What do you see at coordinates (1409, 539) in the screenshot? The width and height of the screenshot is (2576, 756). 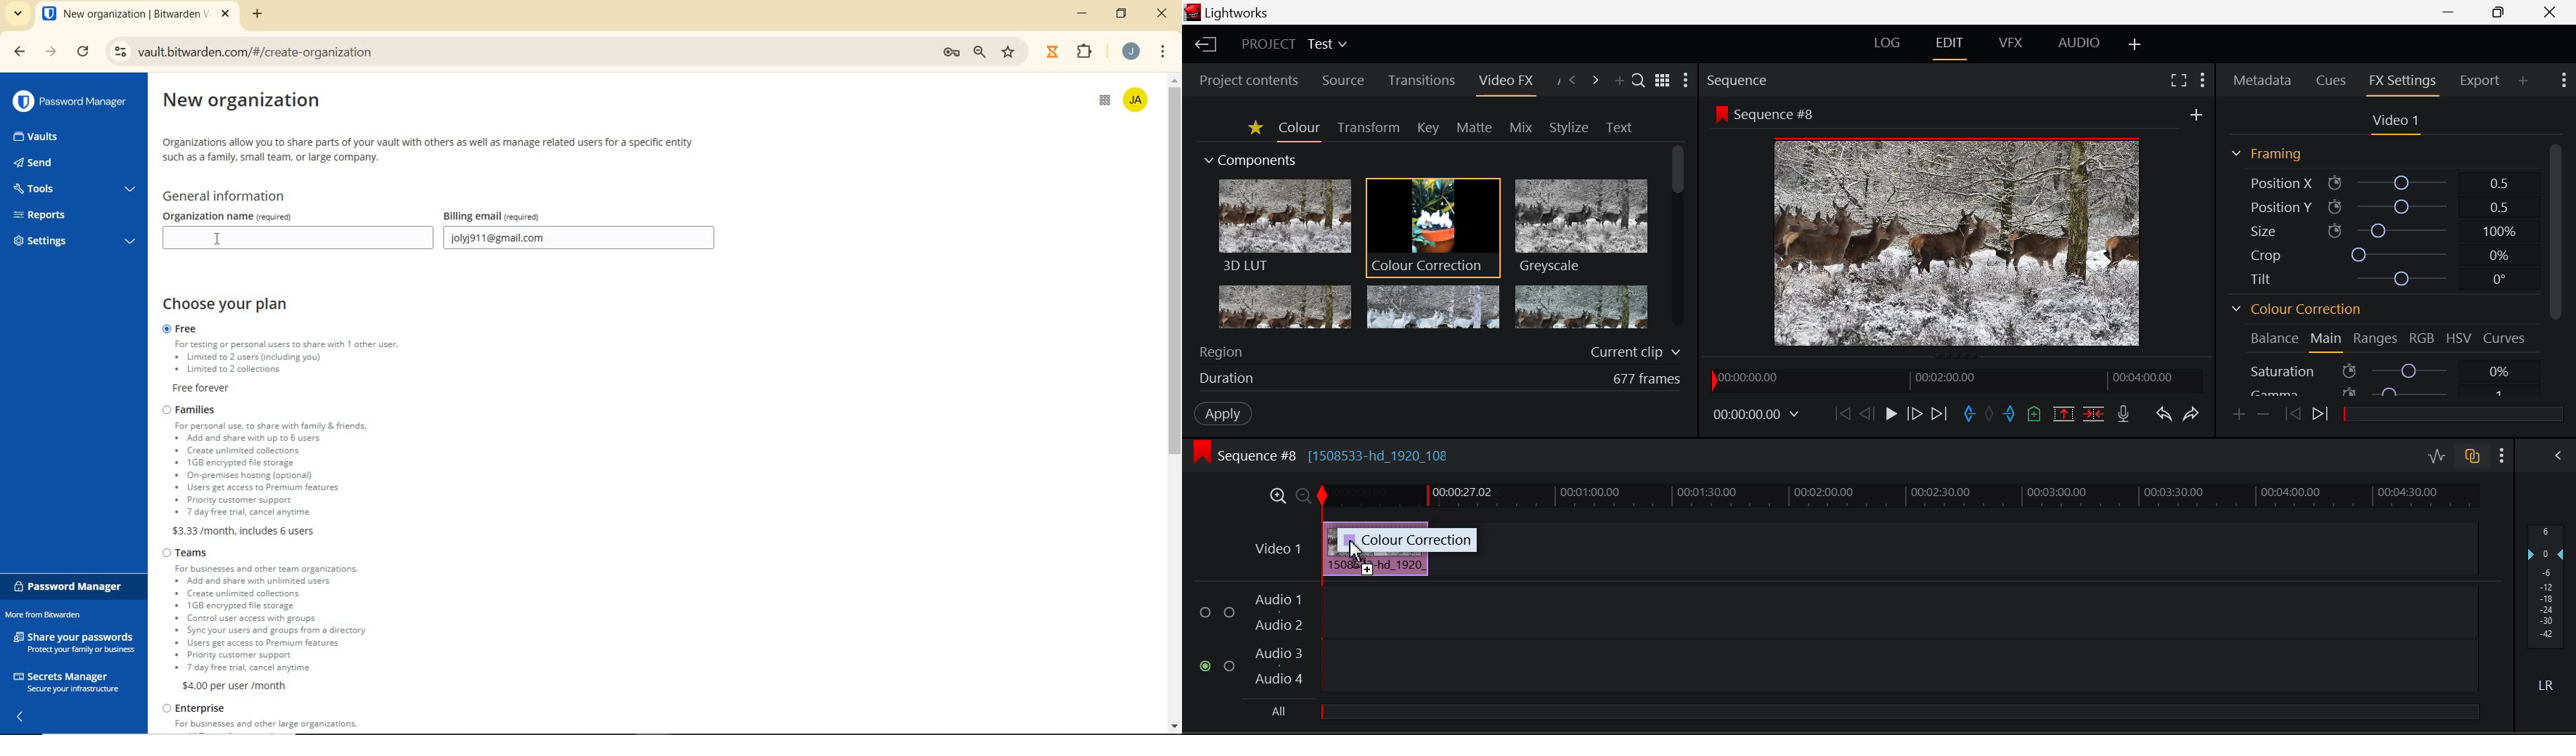 I see `Colour correction` at bounding box center [1409, 539].